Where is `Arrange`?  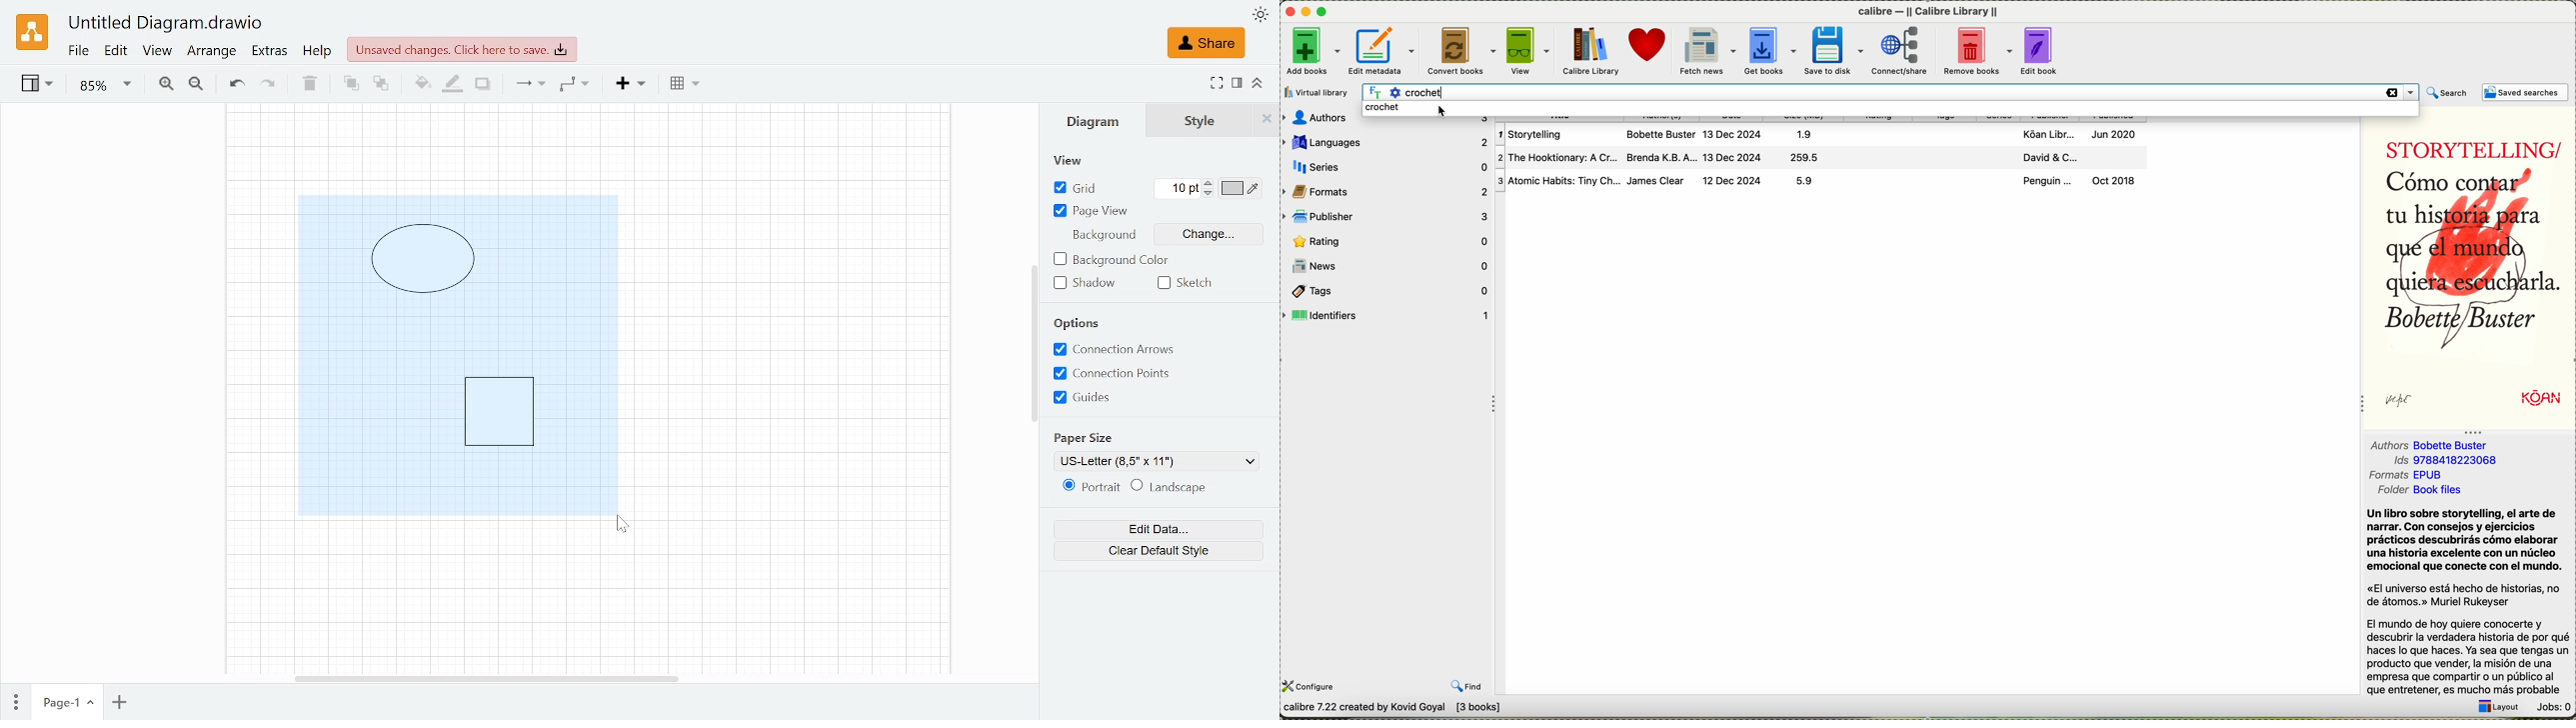 Arrange is located at coordinates (212, 54).